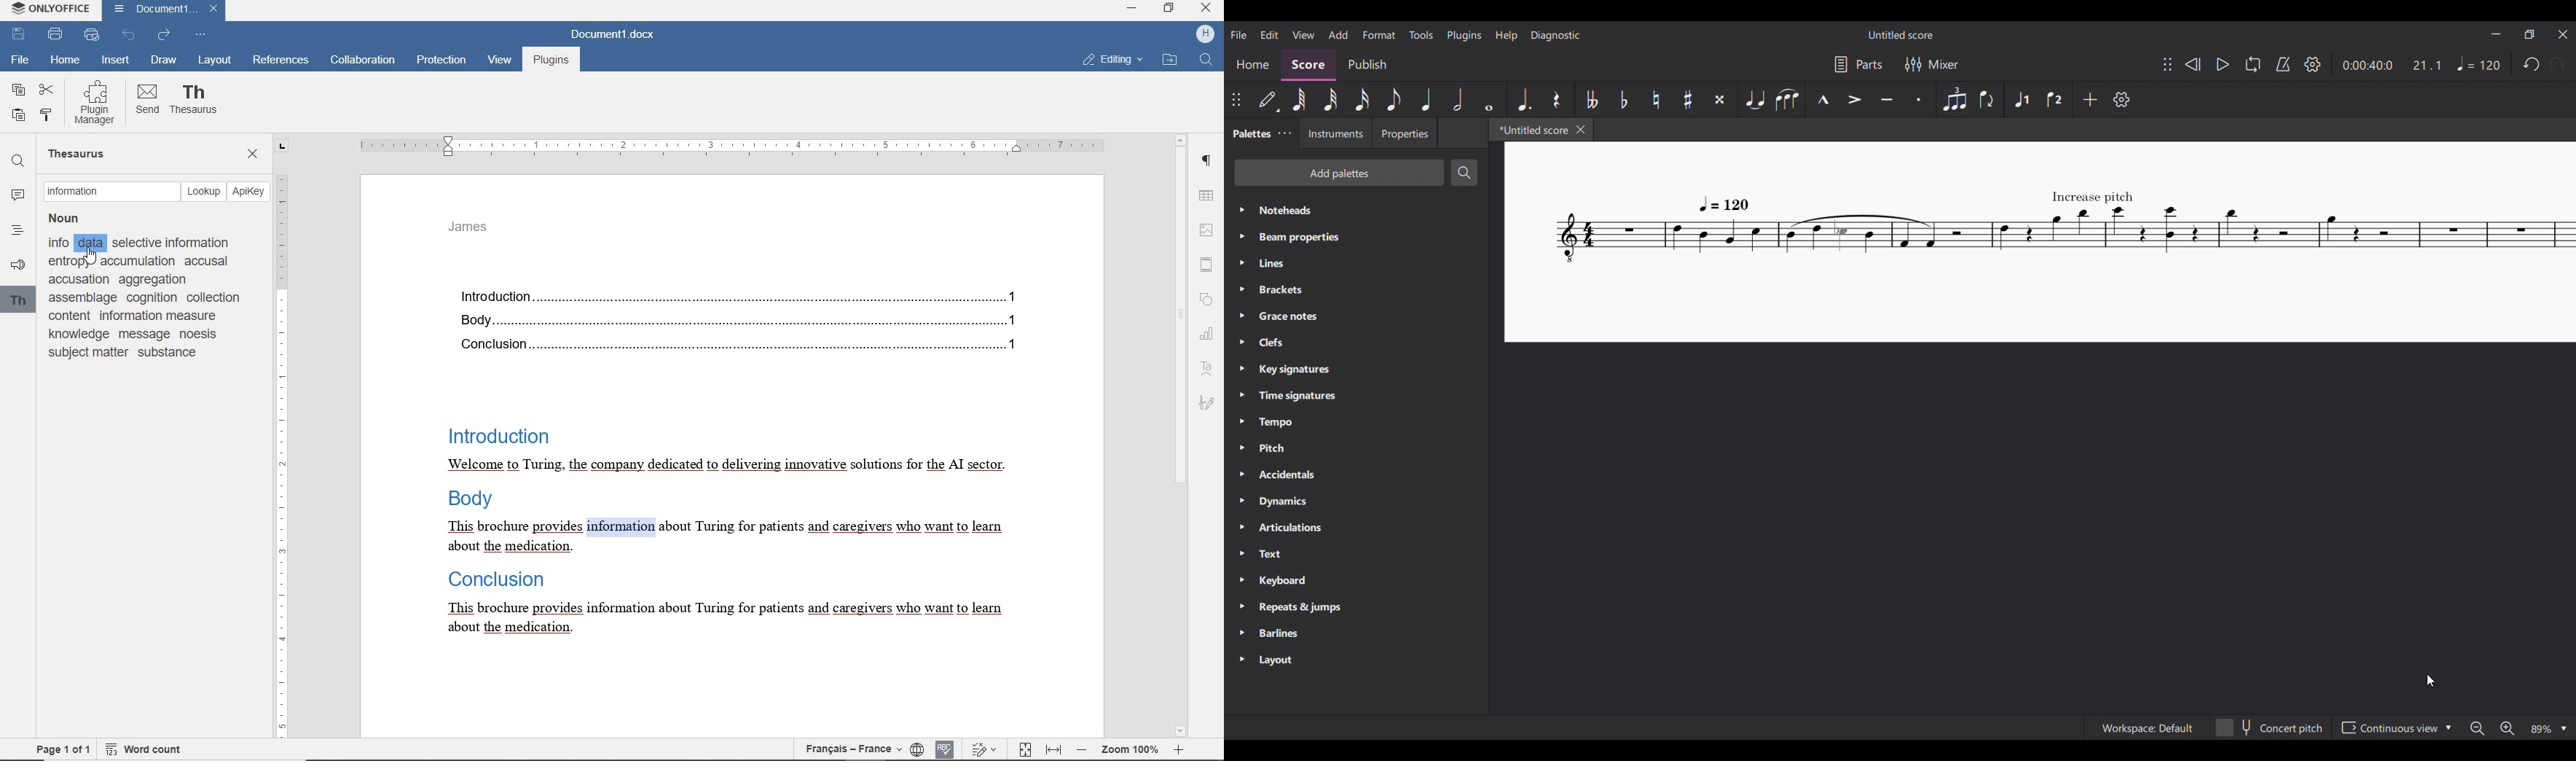 This screenshot has height=784, width=2576. I want to click on TEXT ART, so click(1208, 367).